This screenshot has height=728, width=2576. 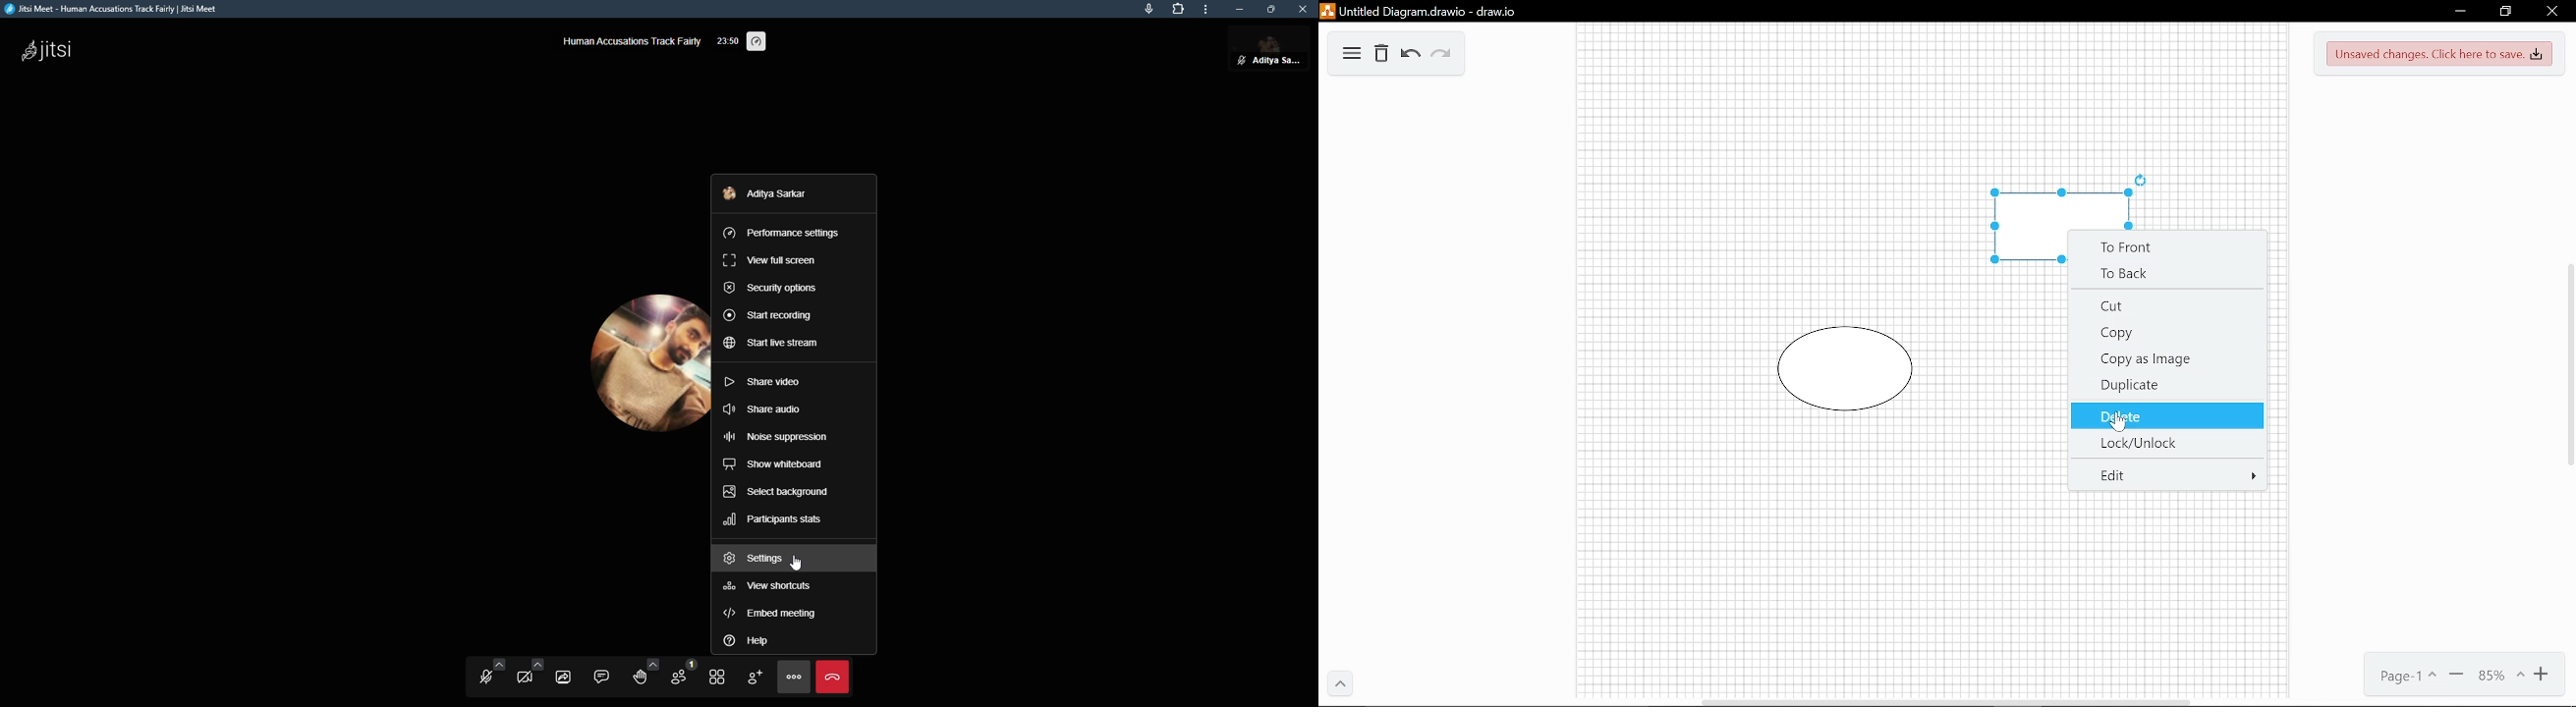 What do you see at coordinates (779, 437) in the screenshot?
I see `noise suppression` at bounding box center [779, 437].